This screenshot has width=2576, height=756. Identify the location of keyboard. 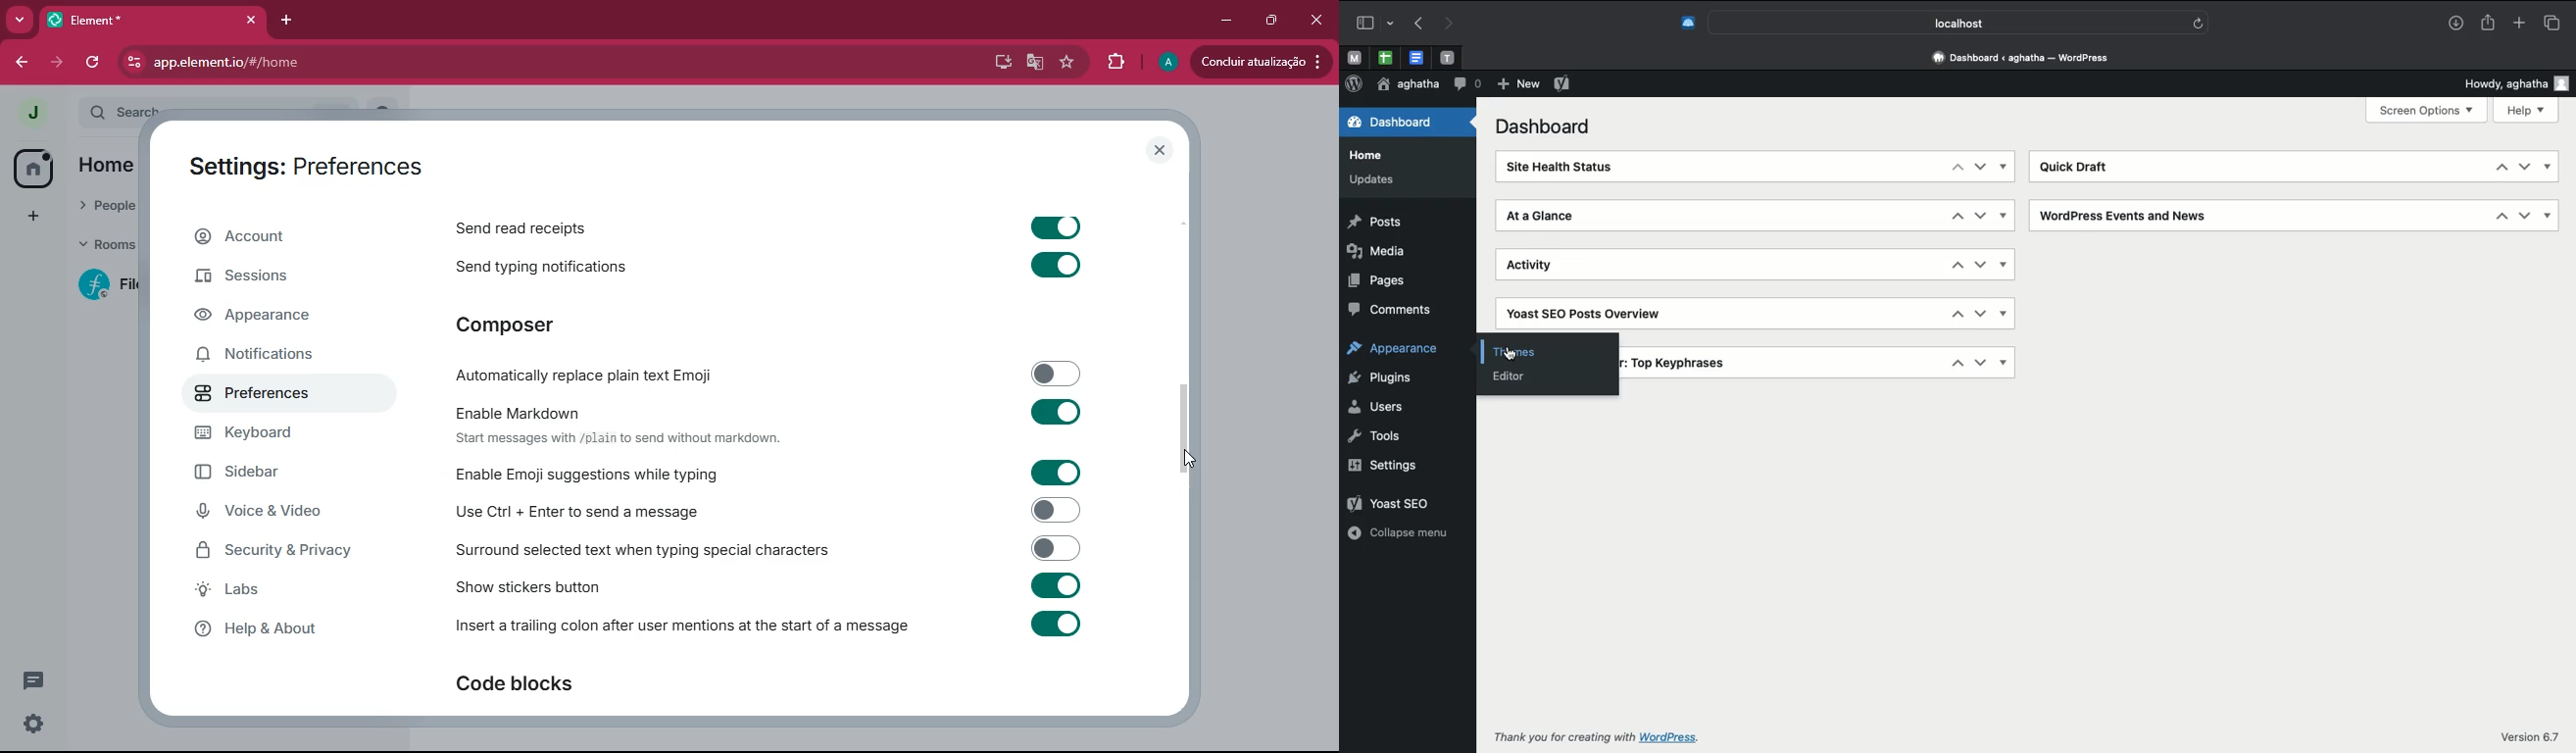
(278, 433).